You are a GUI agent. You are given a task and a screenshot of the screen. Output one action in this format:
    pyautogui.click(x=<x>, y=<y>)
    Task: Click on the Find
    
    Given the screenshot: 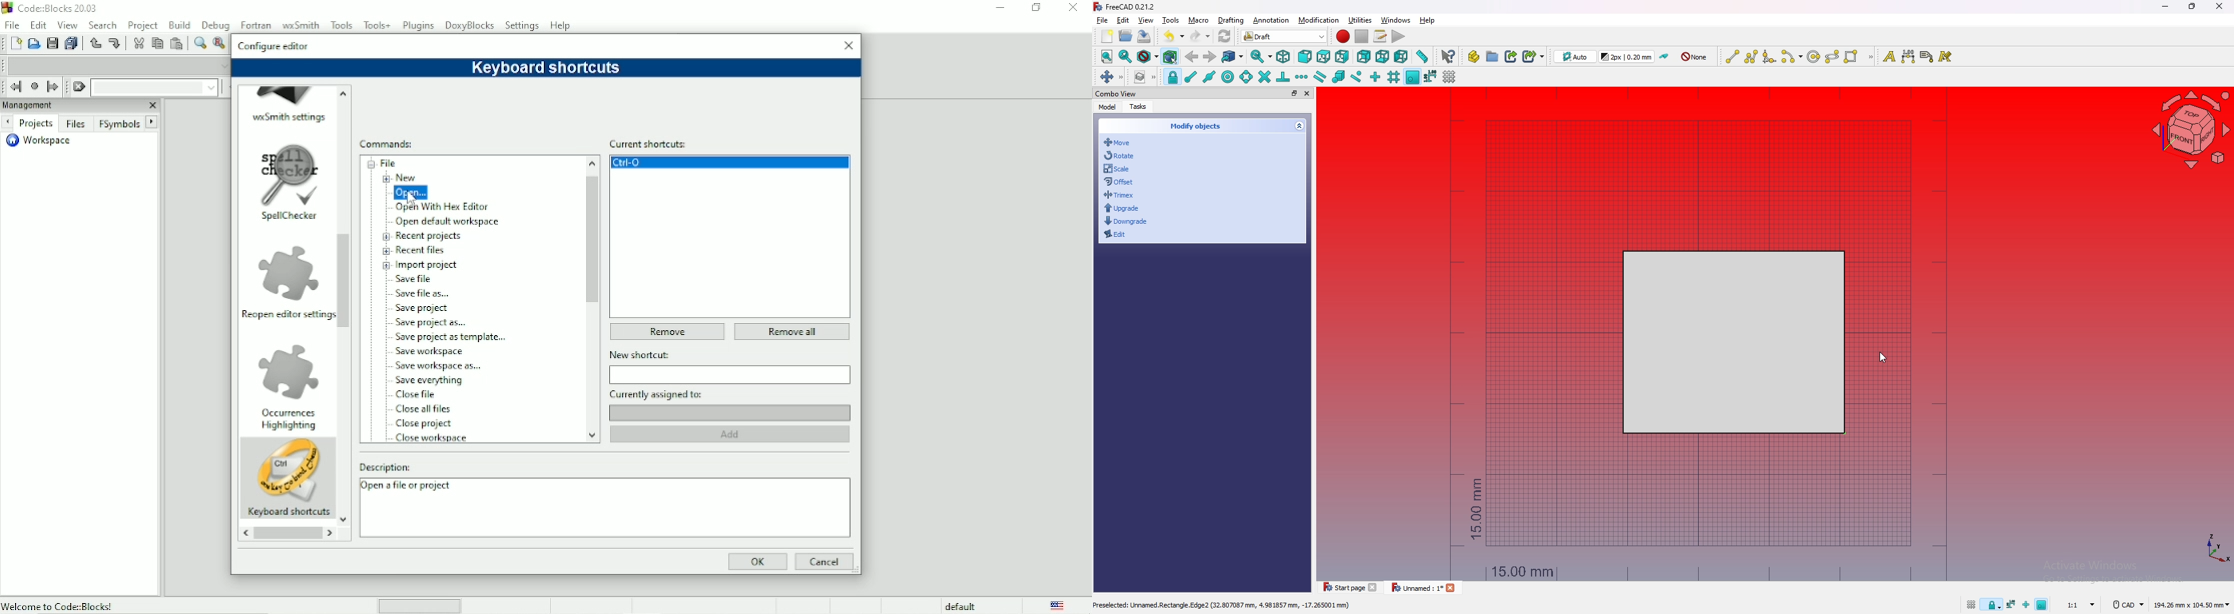 What is the action you would take?
    pyautogui.click(x=199, y=43)
    